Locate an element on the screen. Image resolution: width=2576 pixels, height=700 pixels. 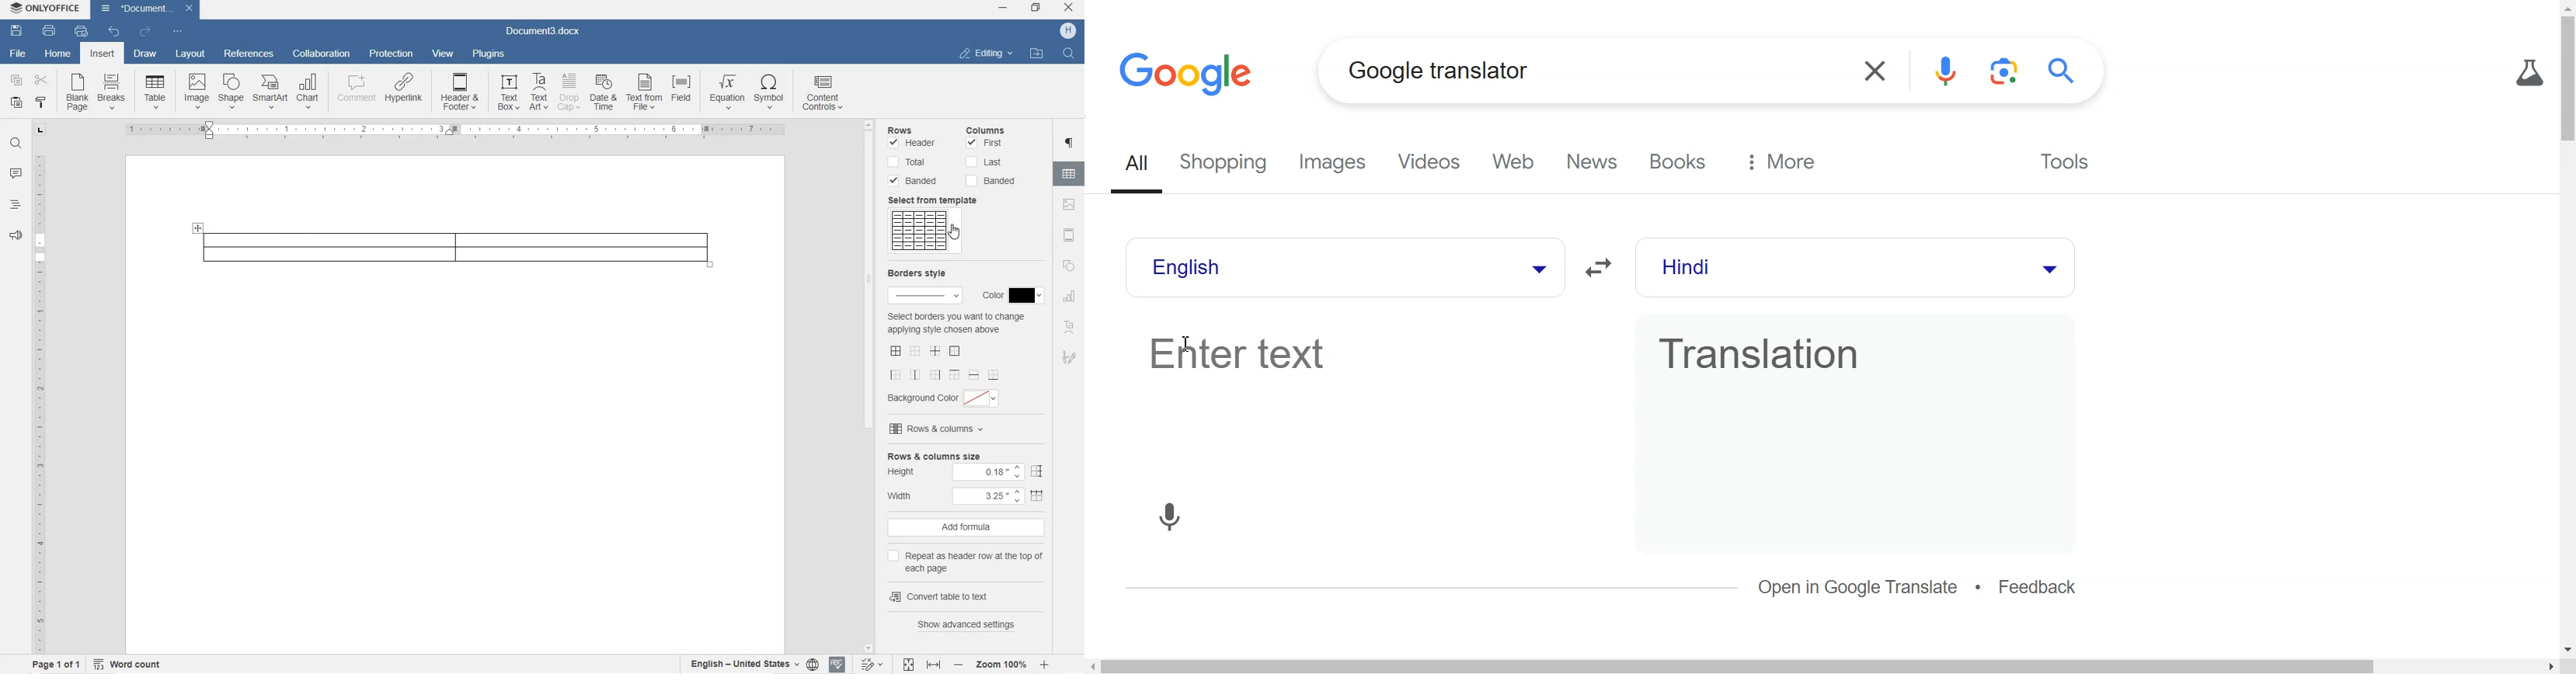
TAB is located at coordinates (40, 130).